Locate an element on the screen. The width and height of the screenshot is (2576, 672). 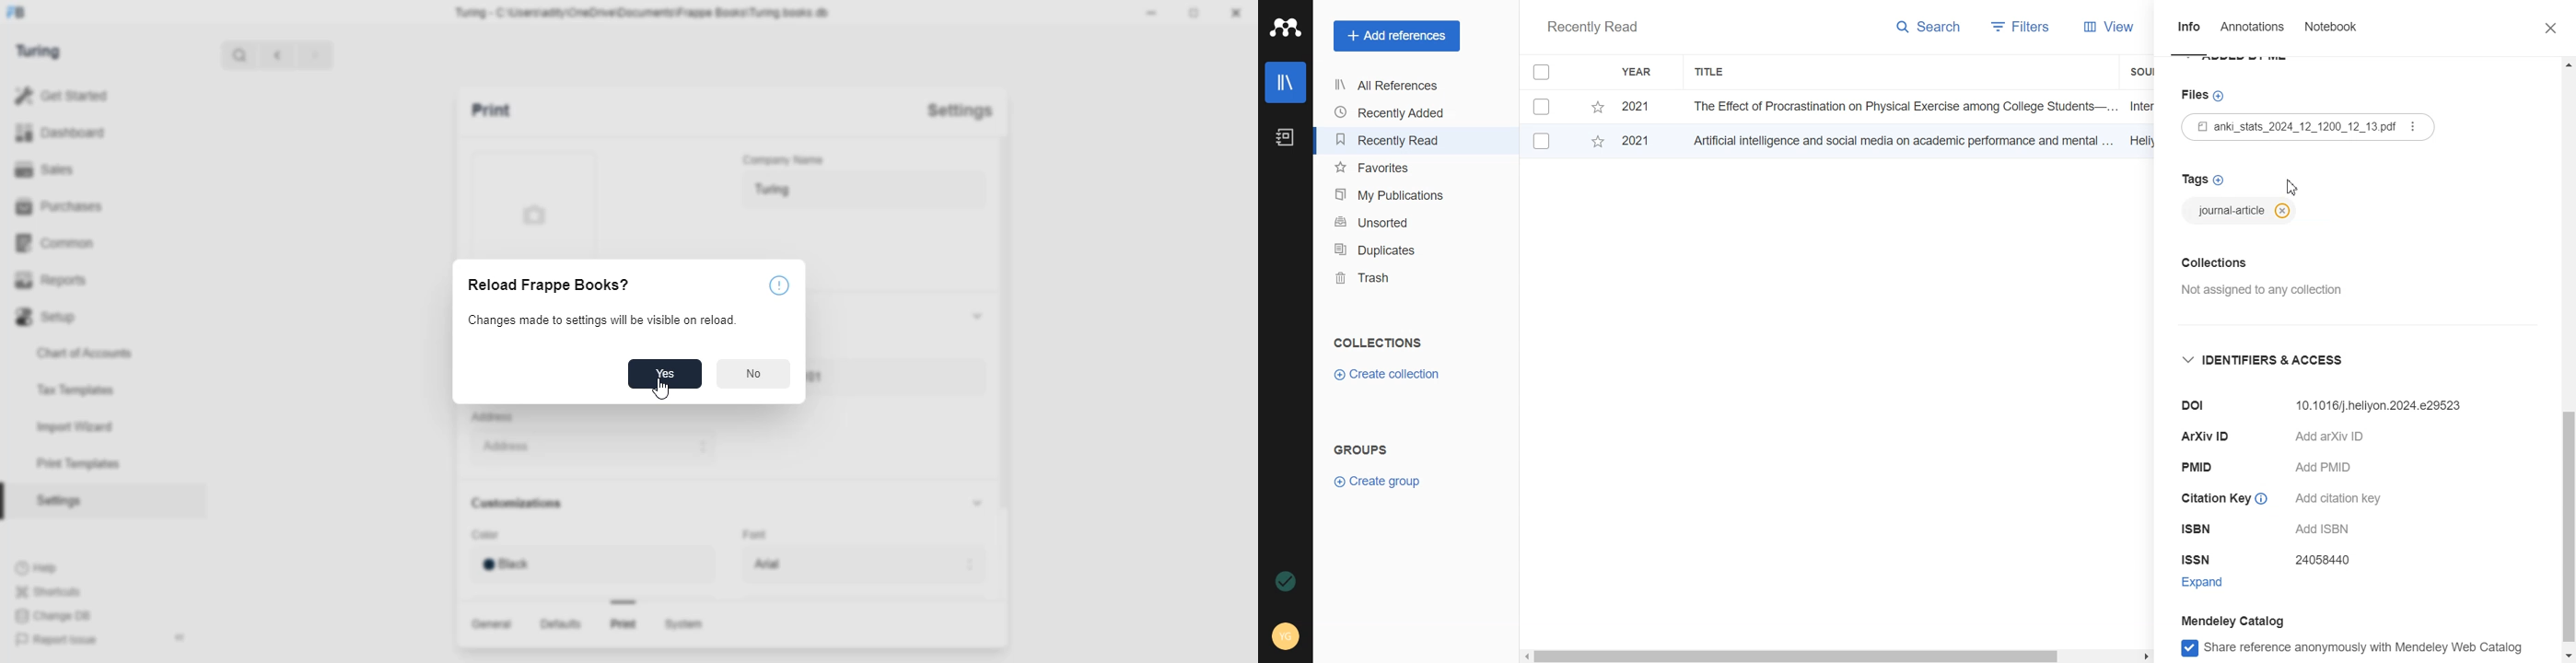
Help is located at coordinates (40, 567).